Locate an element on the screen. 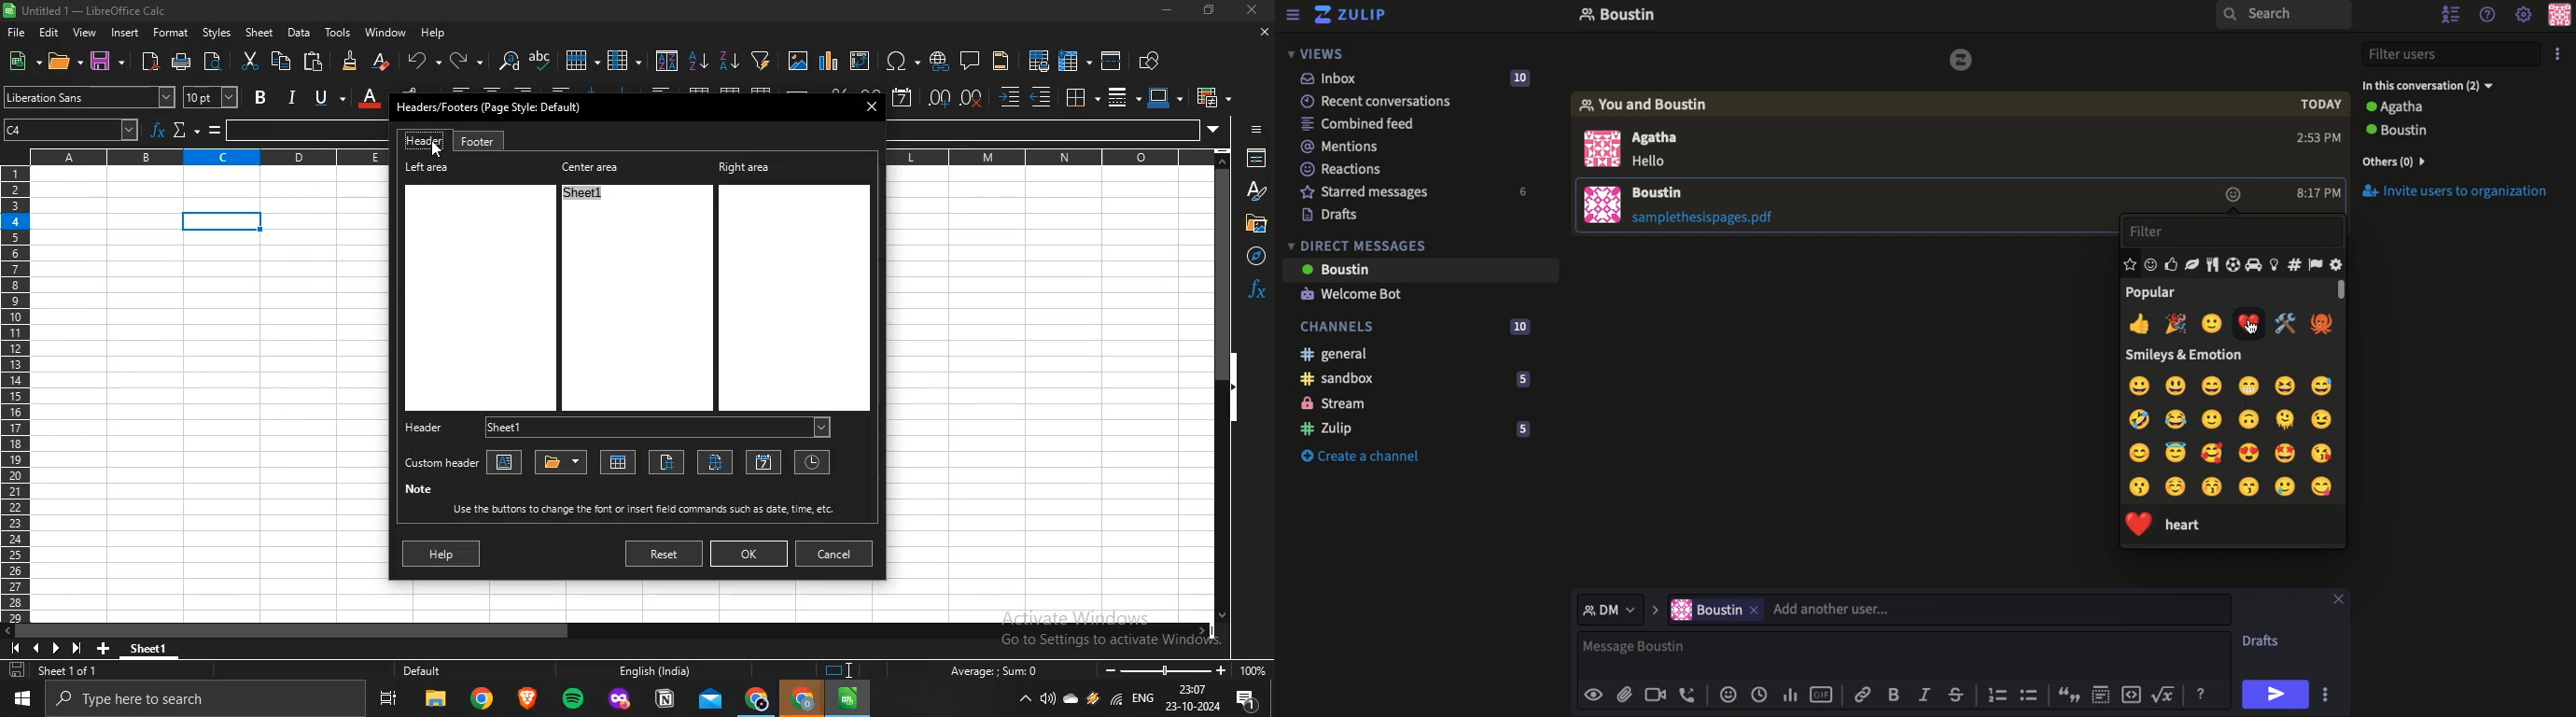 This screenshot has width=2576, height=728. file explorer is located at coordinates (436, 702).